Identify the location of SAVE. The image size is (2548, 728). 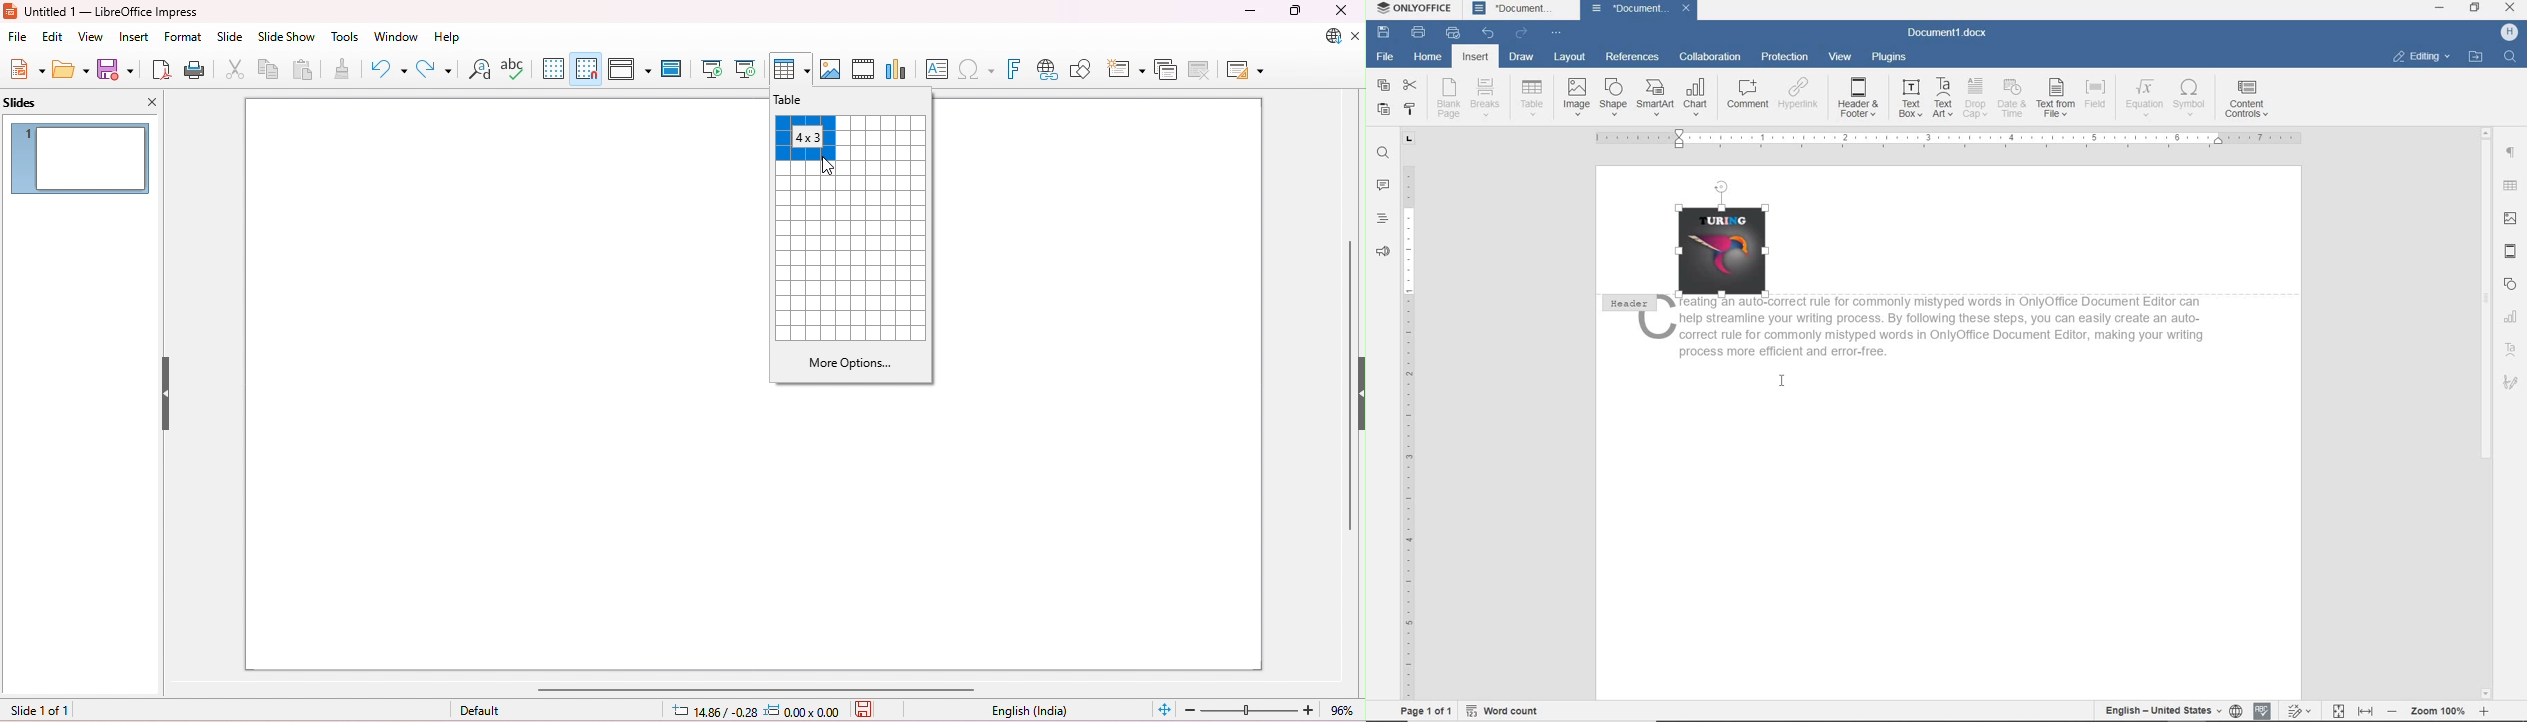
(1385, 32).